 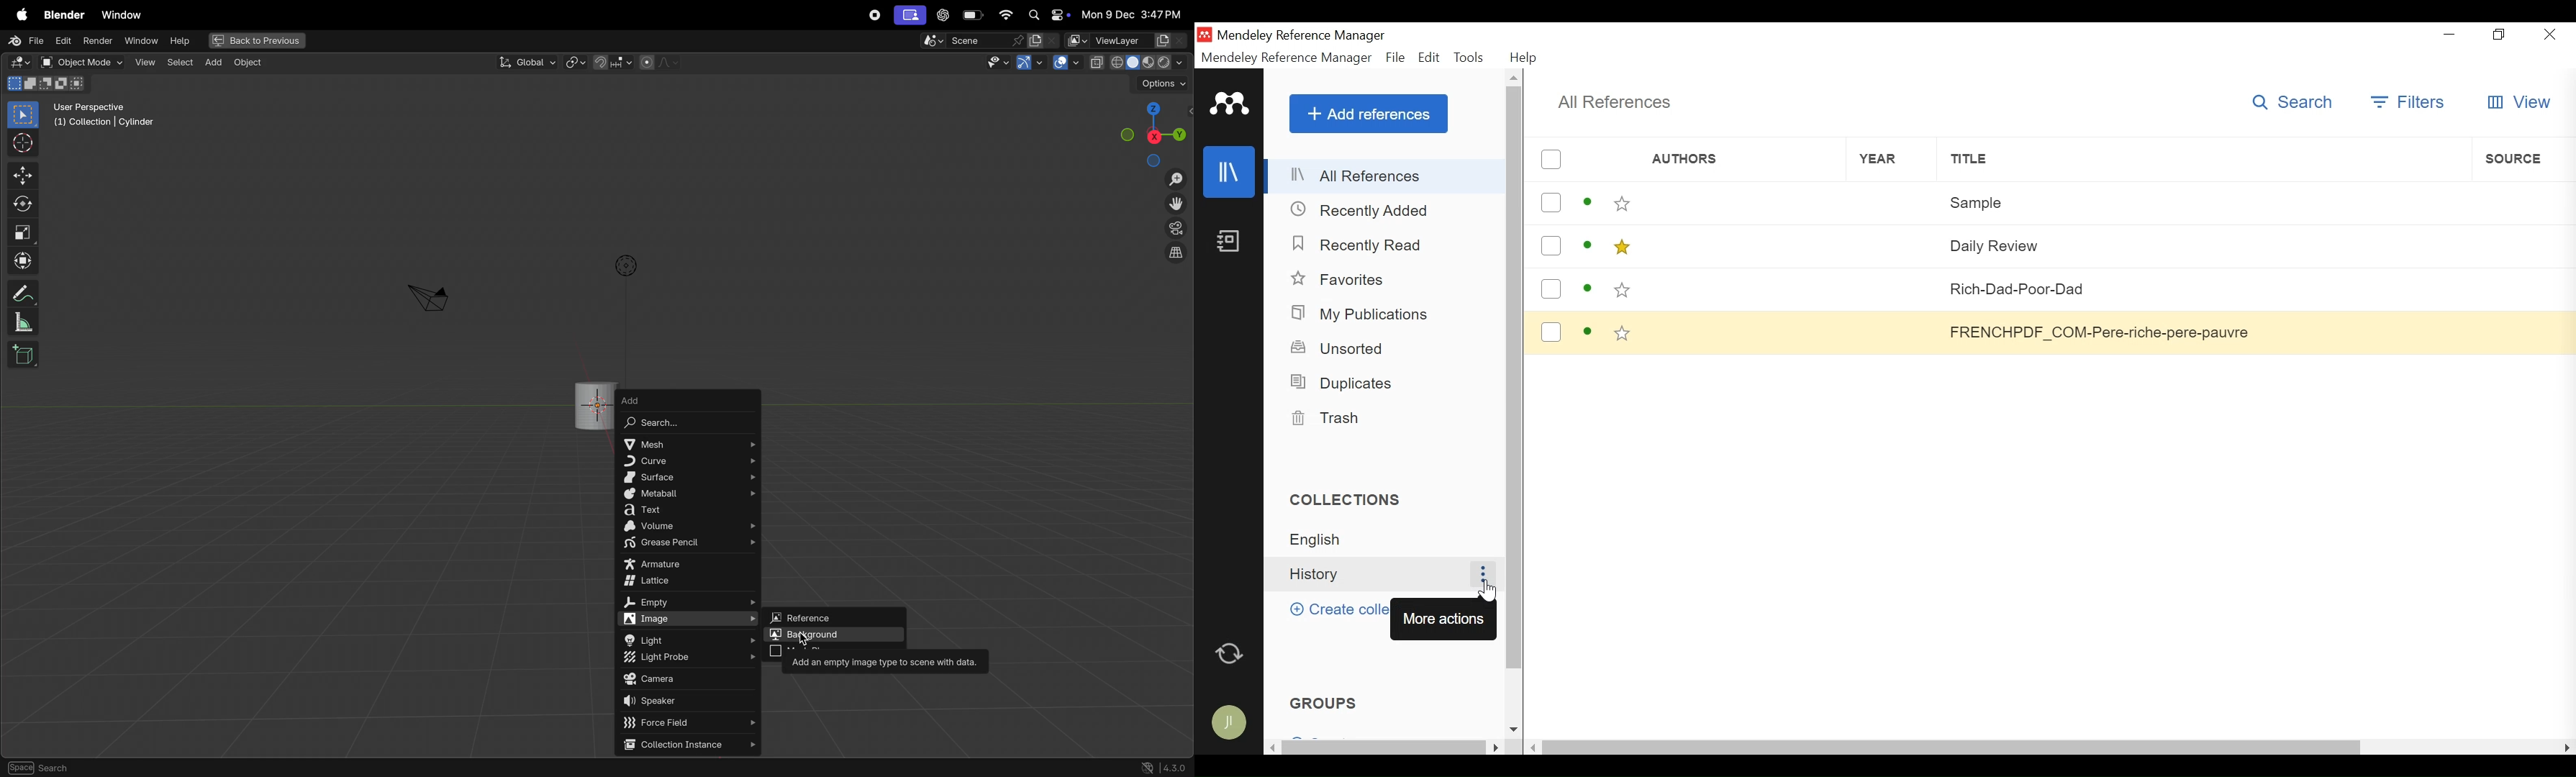 I want to click on Toggle favorites, so click(x=1623, y=204).